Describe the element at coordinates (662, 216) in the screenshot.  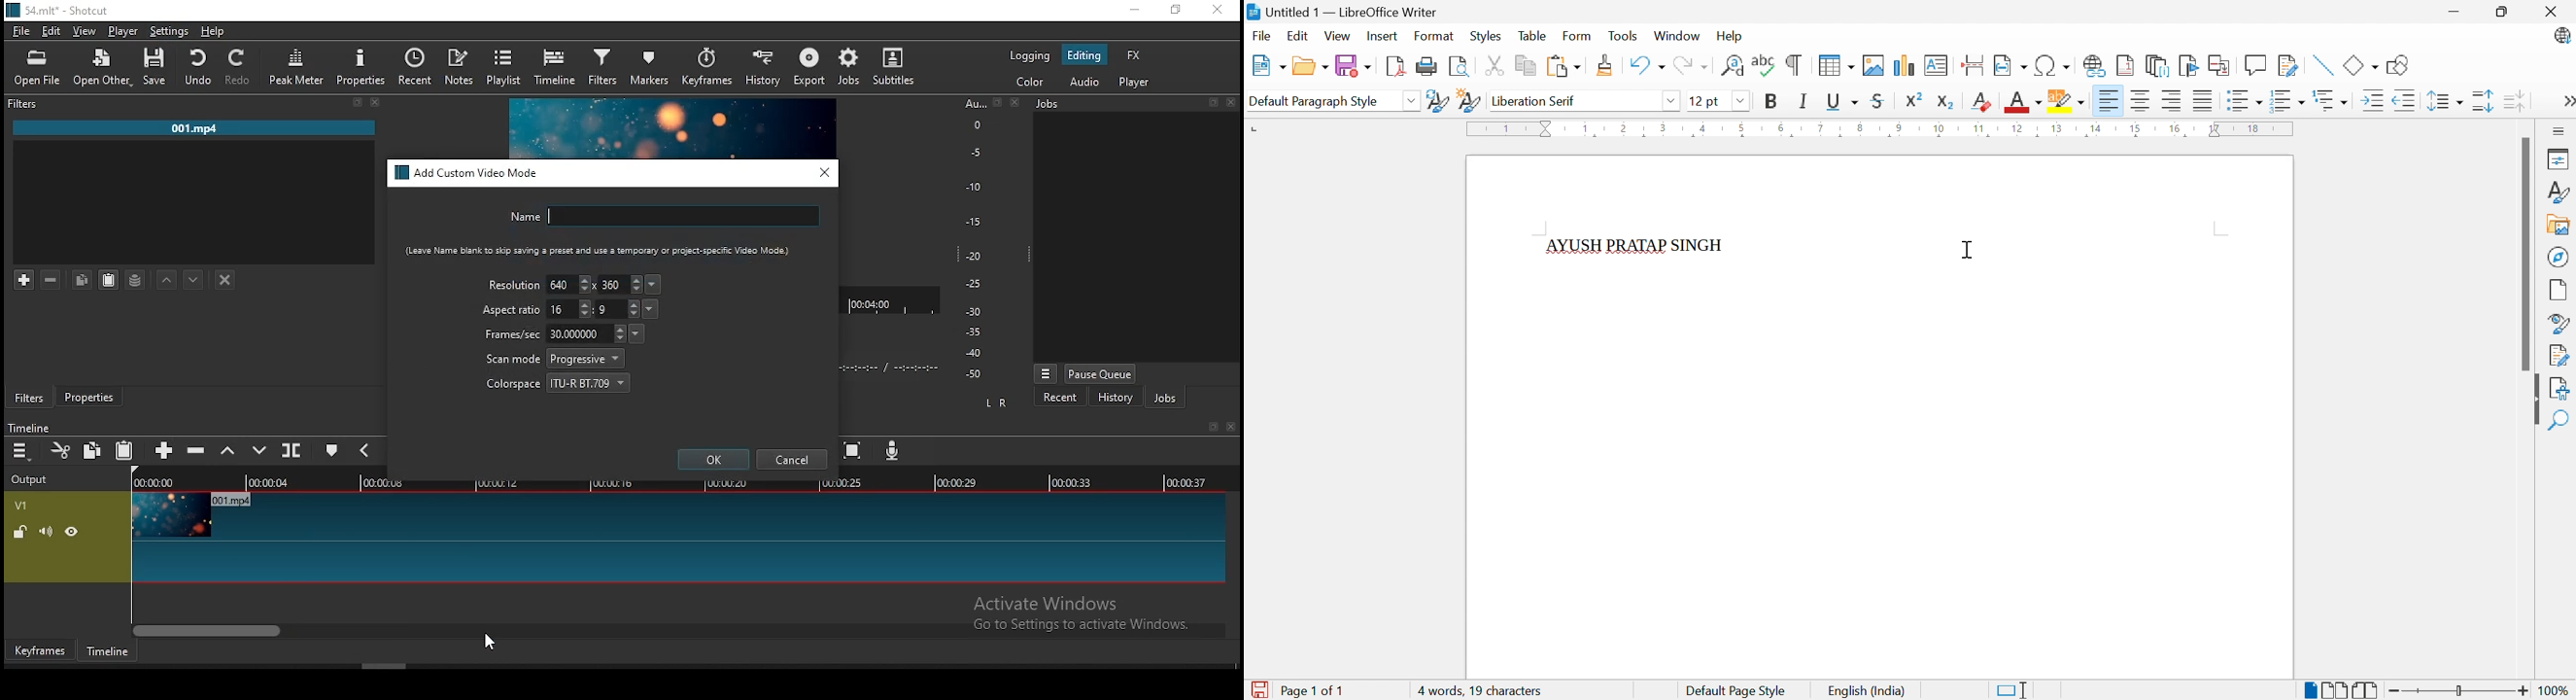
I see `name` at that location.